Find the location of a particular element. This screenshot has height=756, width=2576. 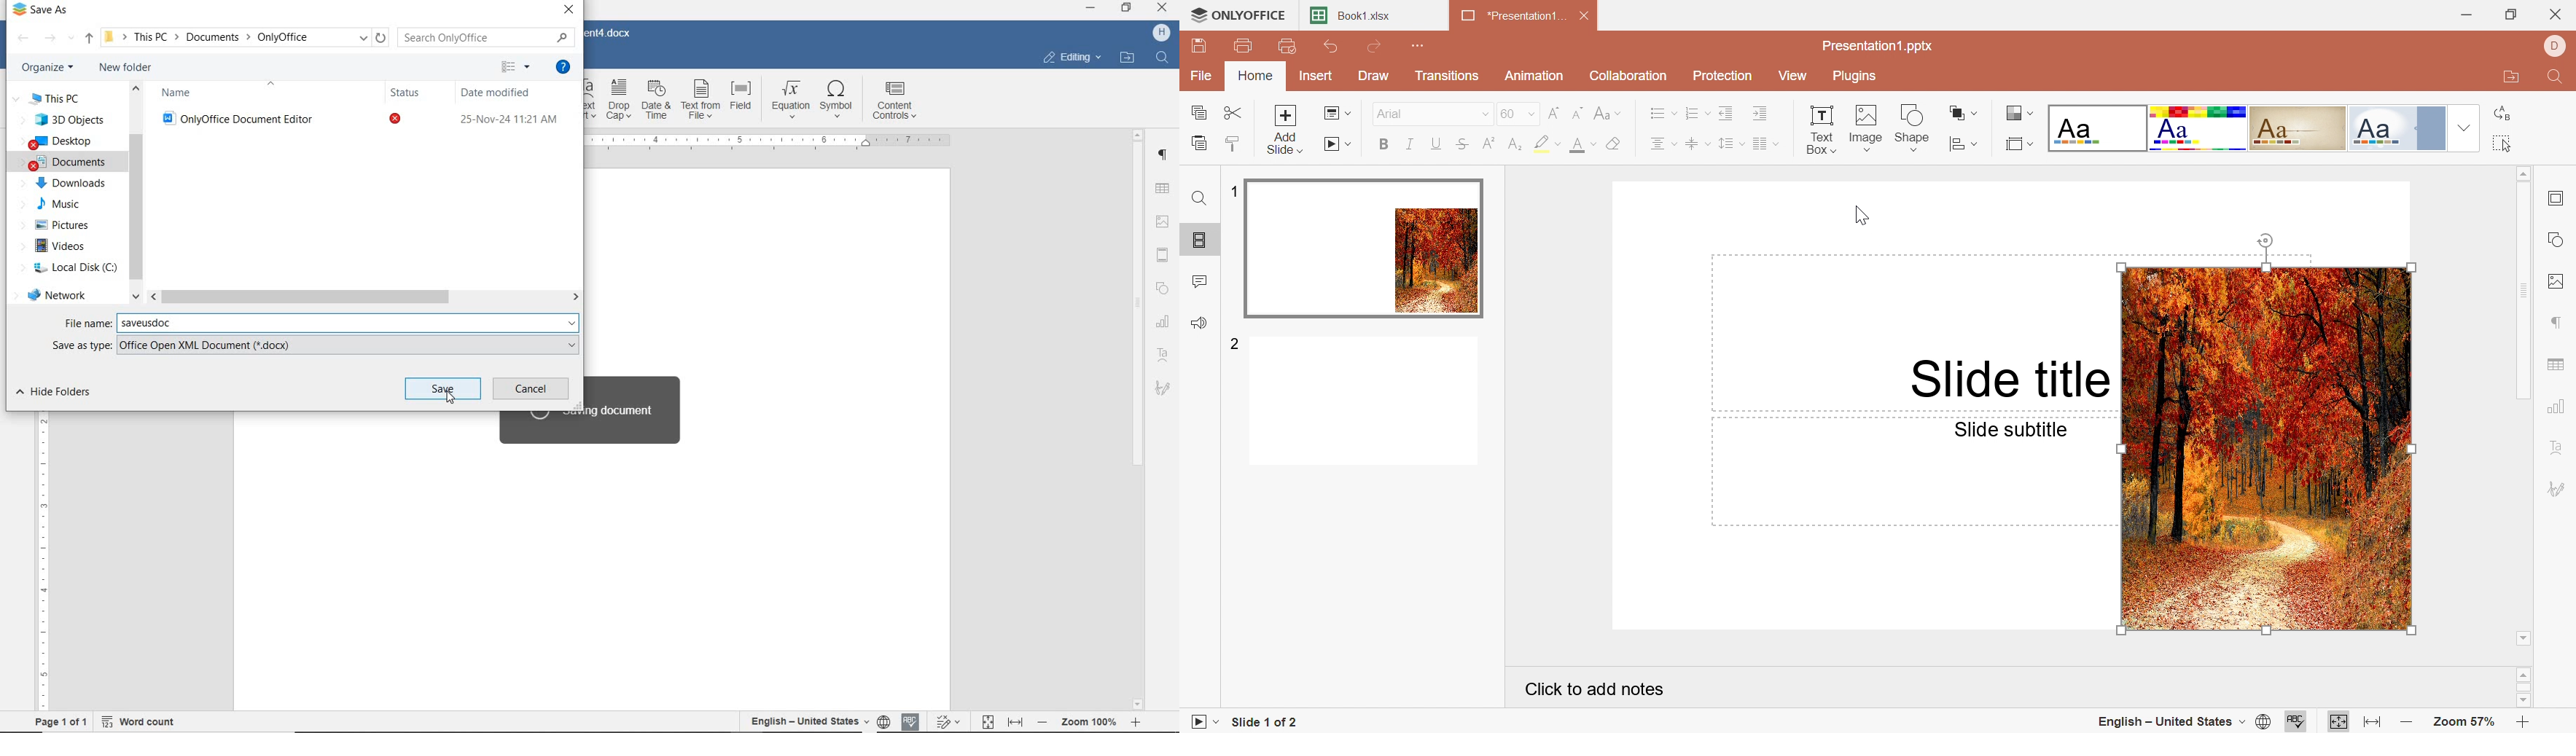

This PC > Documents > OnlyOffice (path) is located at coordinates (237, 40).